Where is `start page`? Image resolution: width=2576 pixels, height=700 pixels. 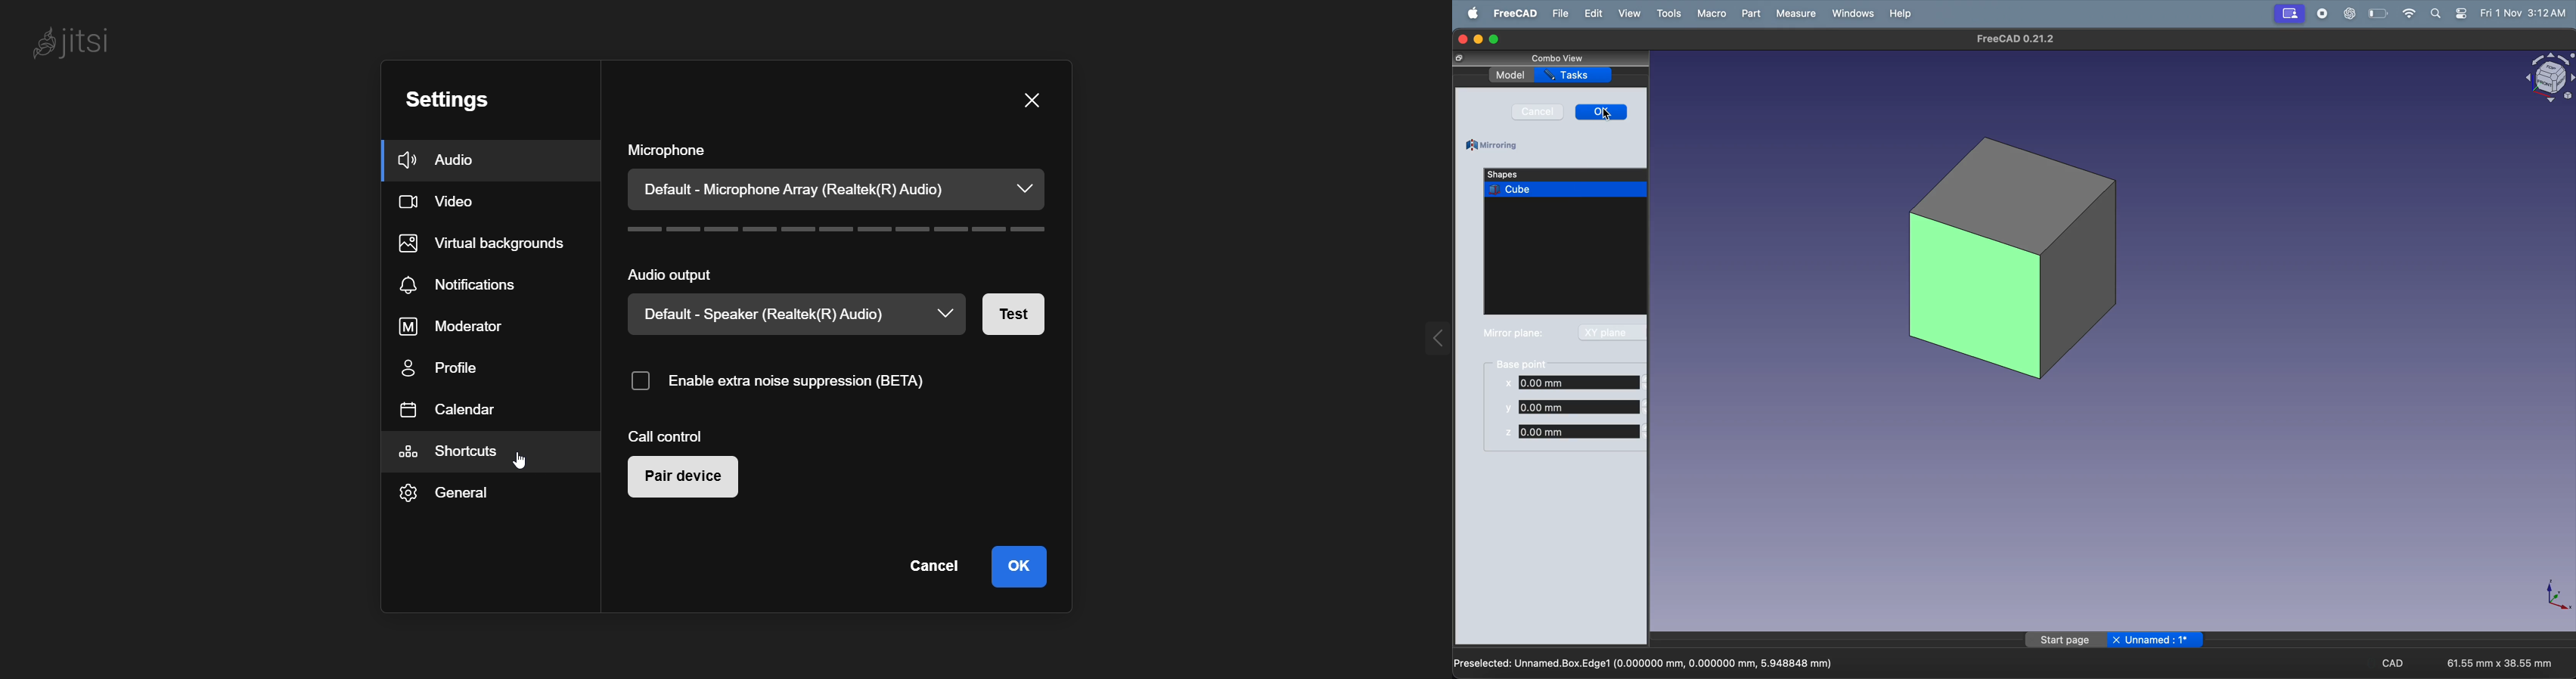 start page is located at coordinates (2065, 640).